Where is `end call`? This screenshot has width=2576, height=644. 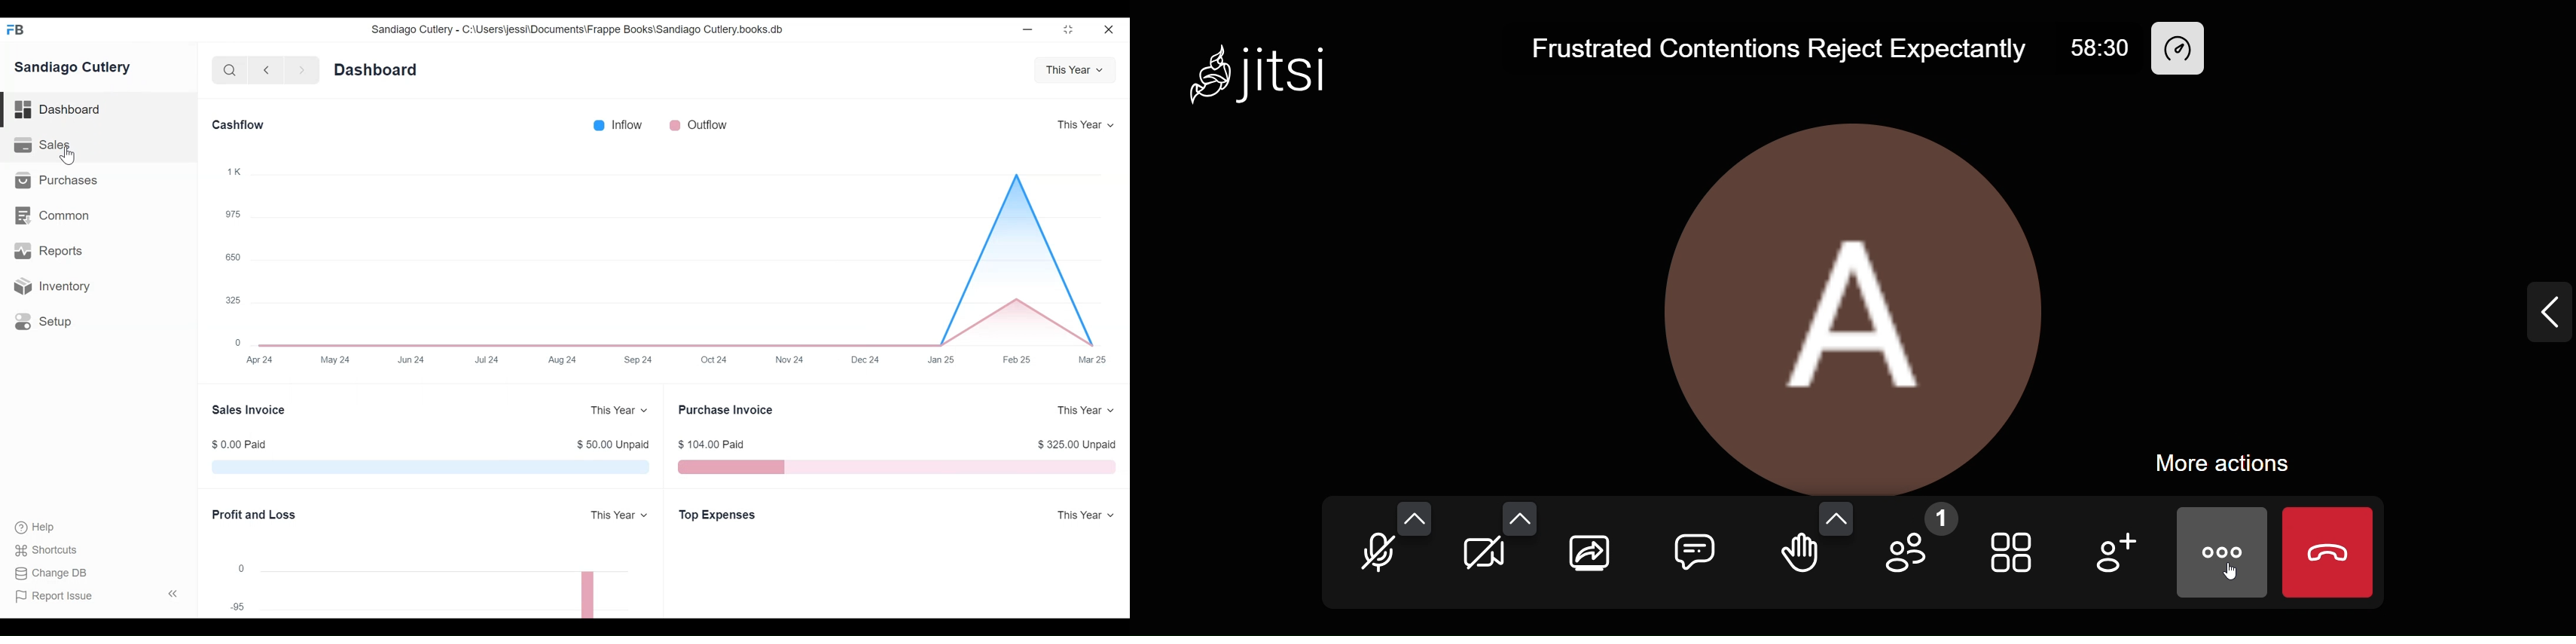 end call is located at coordinates (2334, 552).